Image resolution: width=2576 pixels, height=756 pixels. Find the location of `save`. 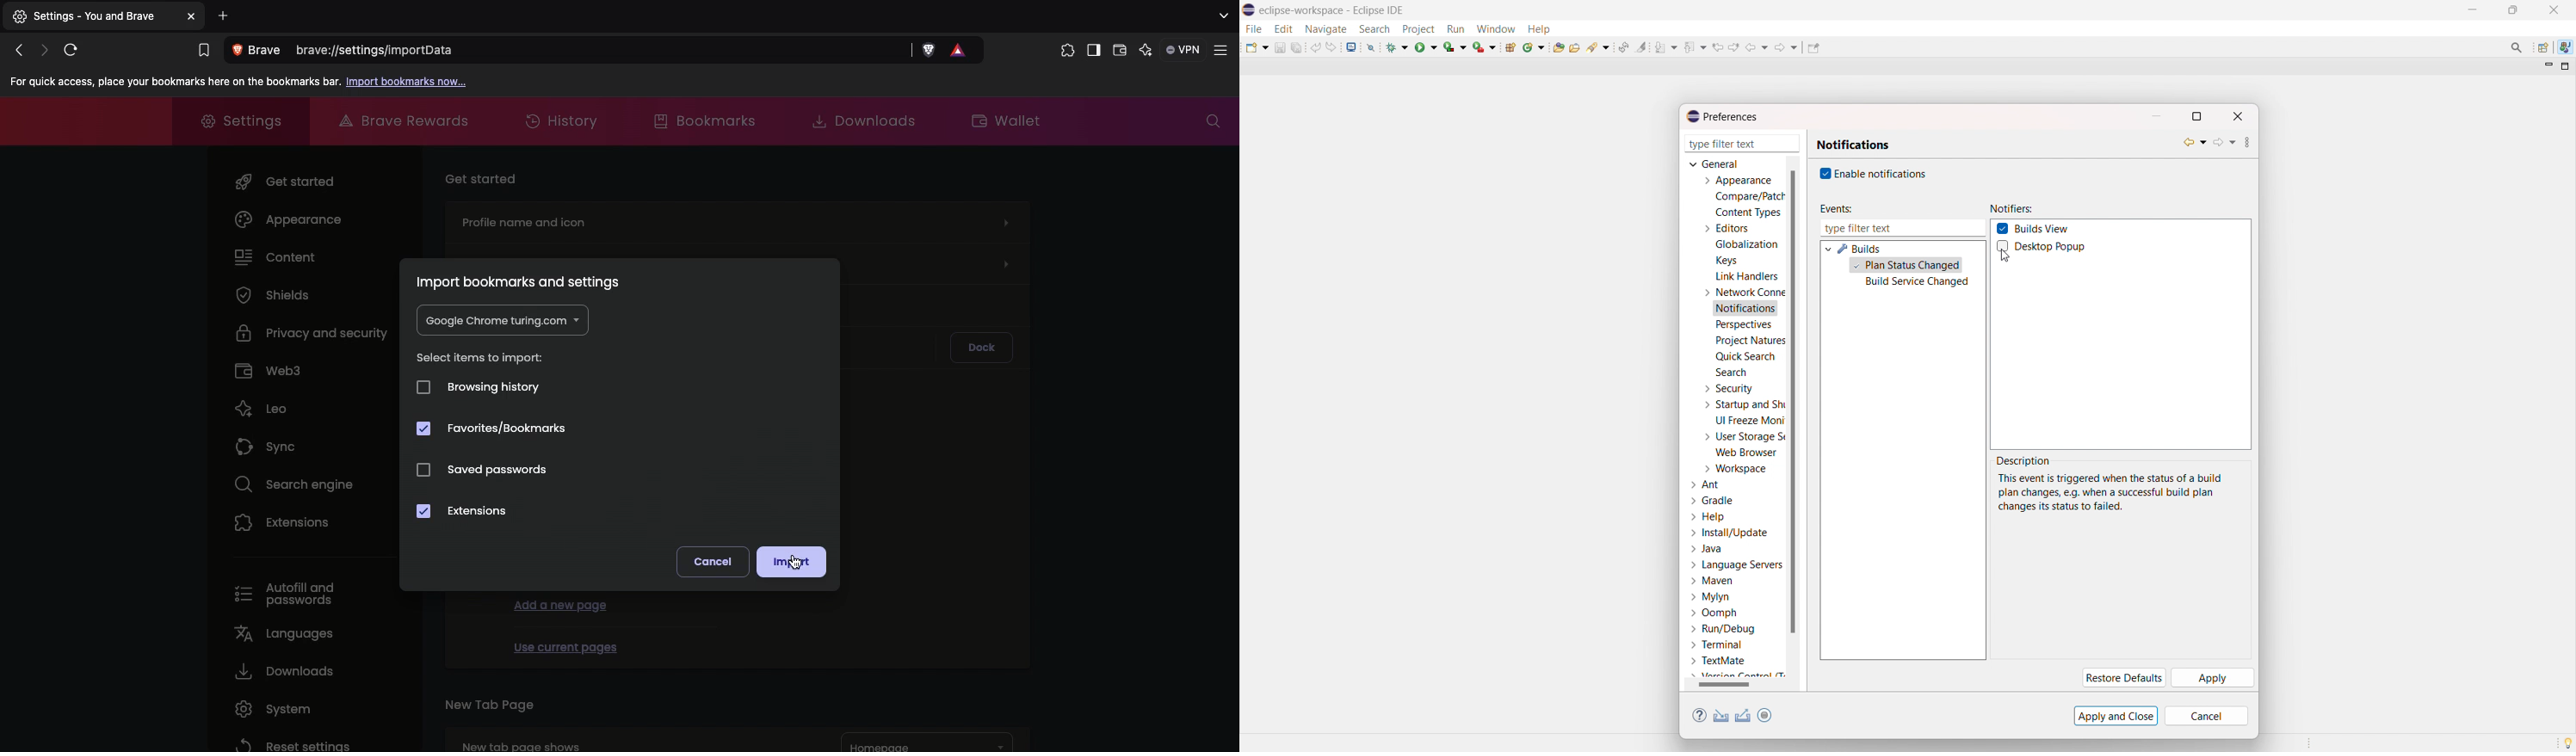

save is located at coordinates (1280, 47).